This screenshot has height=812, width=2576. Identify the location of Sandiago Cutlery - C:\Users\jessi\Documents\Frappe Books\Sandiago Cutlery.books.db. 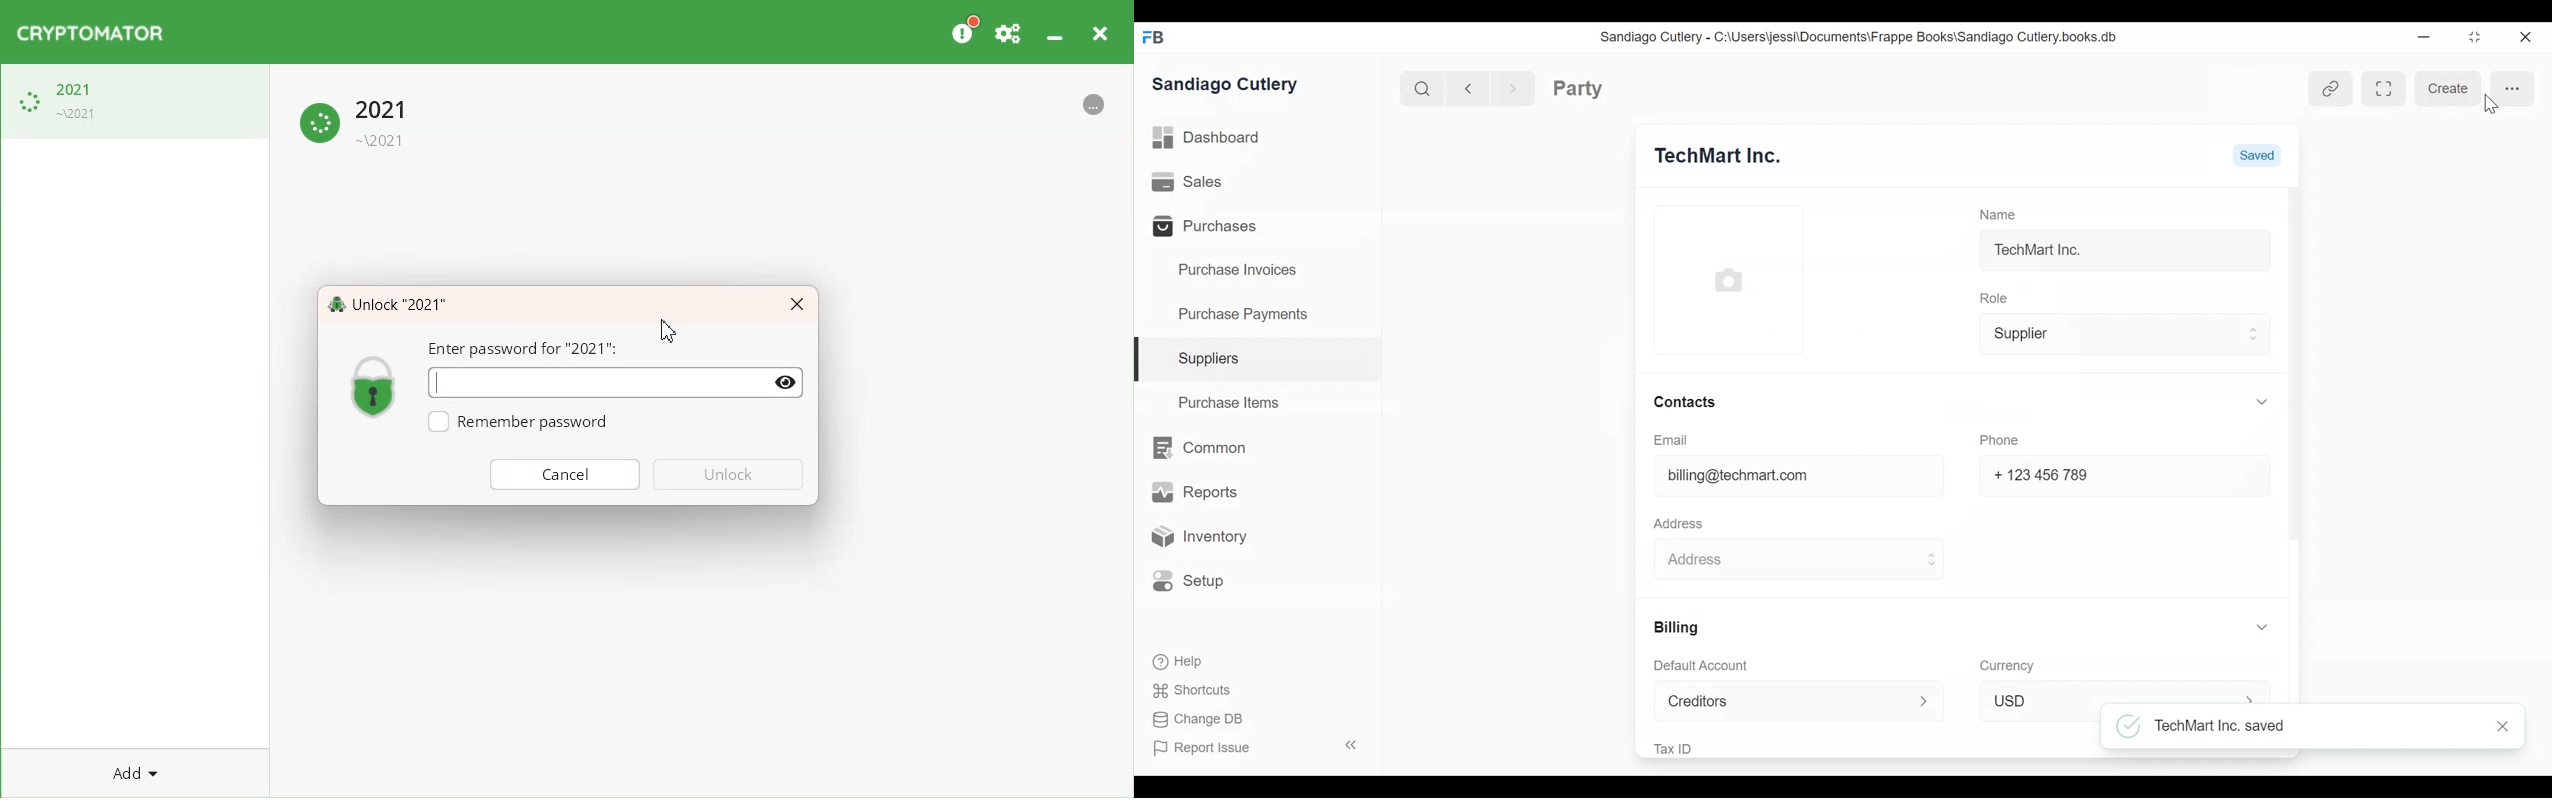
(1873, 44).